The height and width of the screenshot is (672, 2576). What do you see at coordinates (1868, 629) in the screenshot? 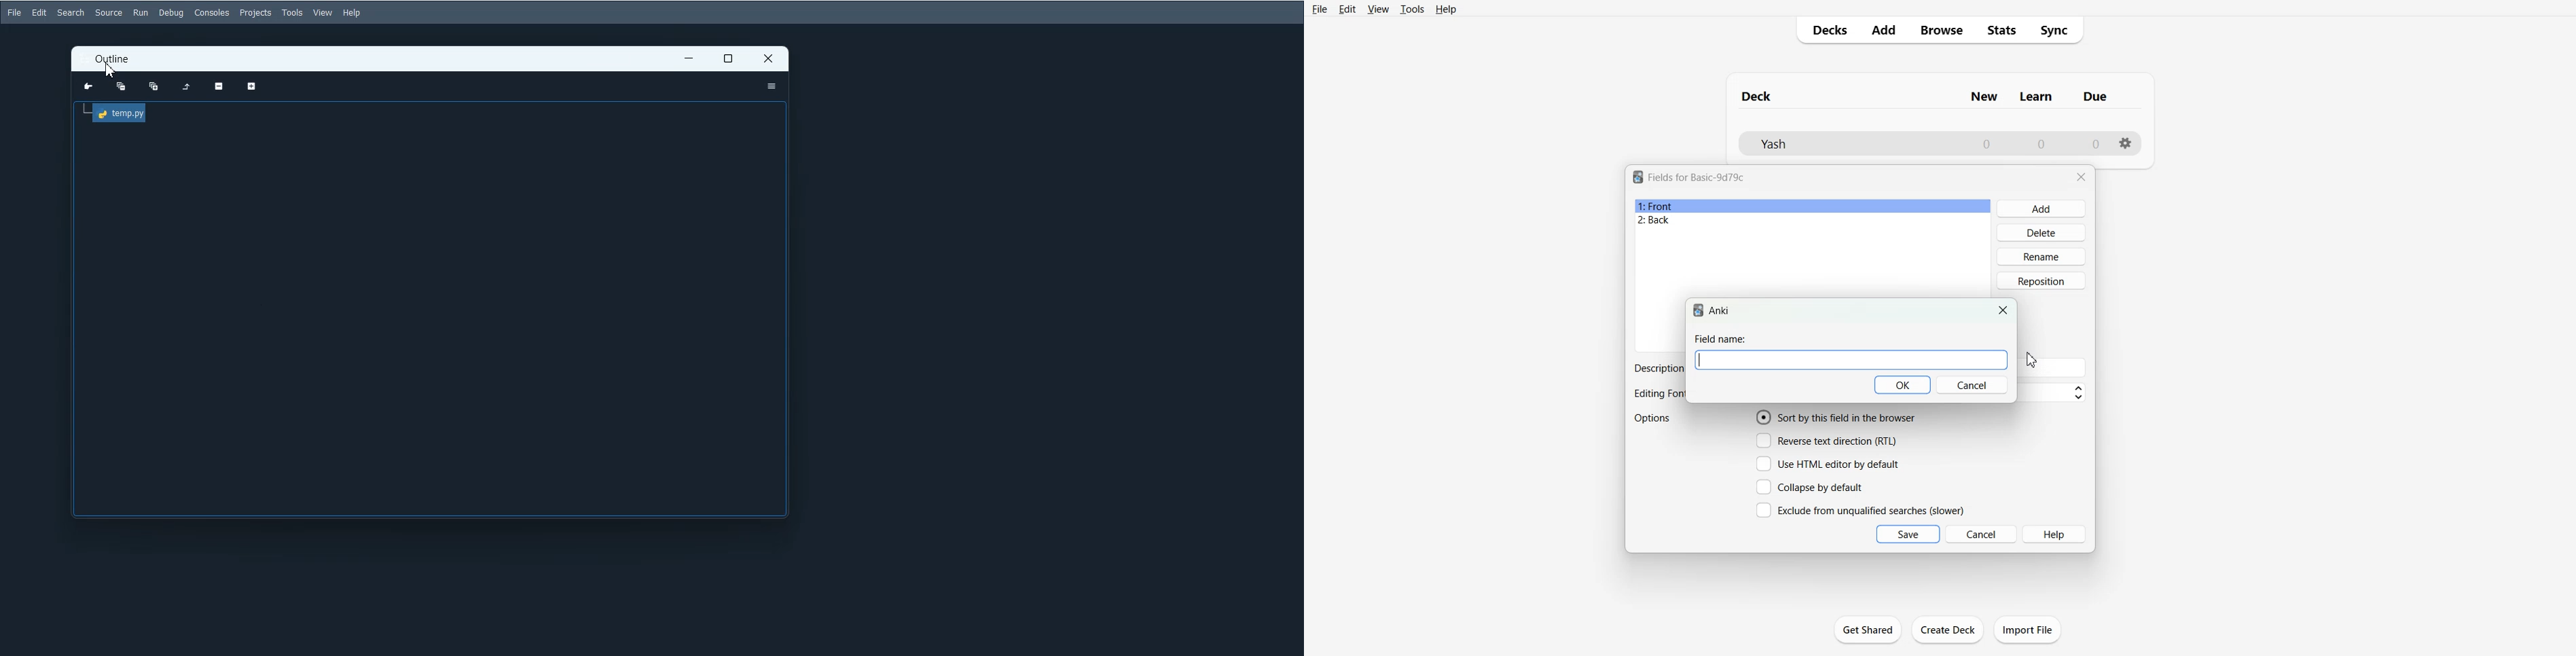
I see `Get Shared` at bounding box center [1868, 629].